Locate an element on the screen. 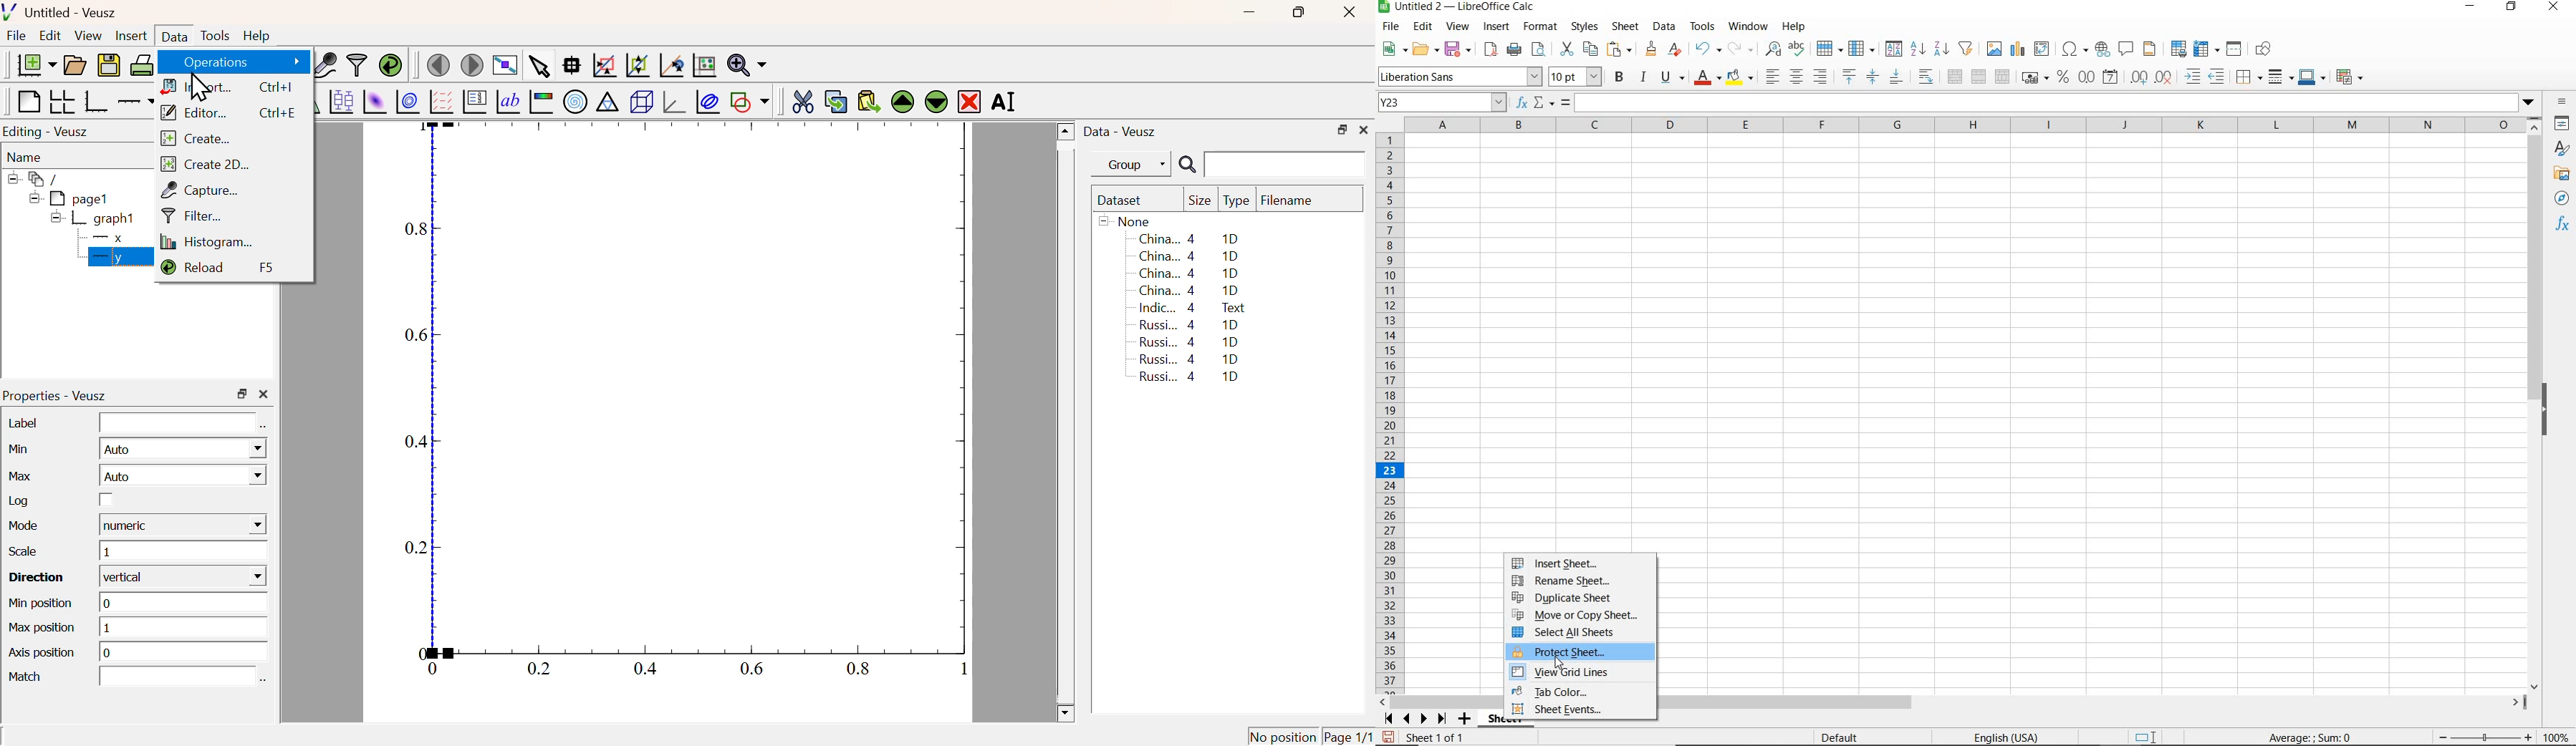  Image Color bar is located at coordinates (542, 102).